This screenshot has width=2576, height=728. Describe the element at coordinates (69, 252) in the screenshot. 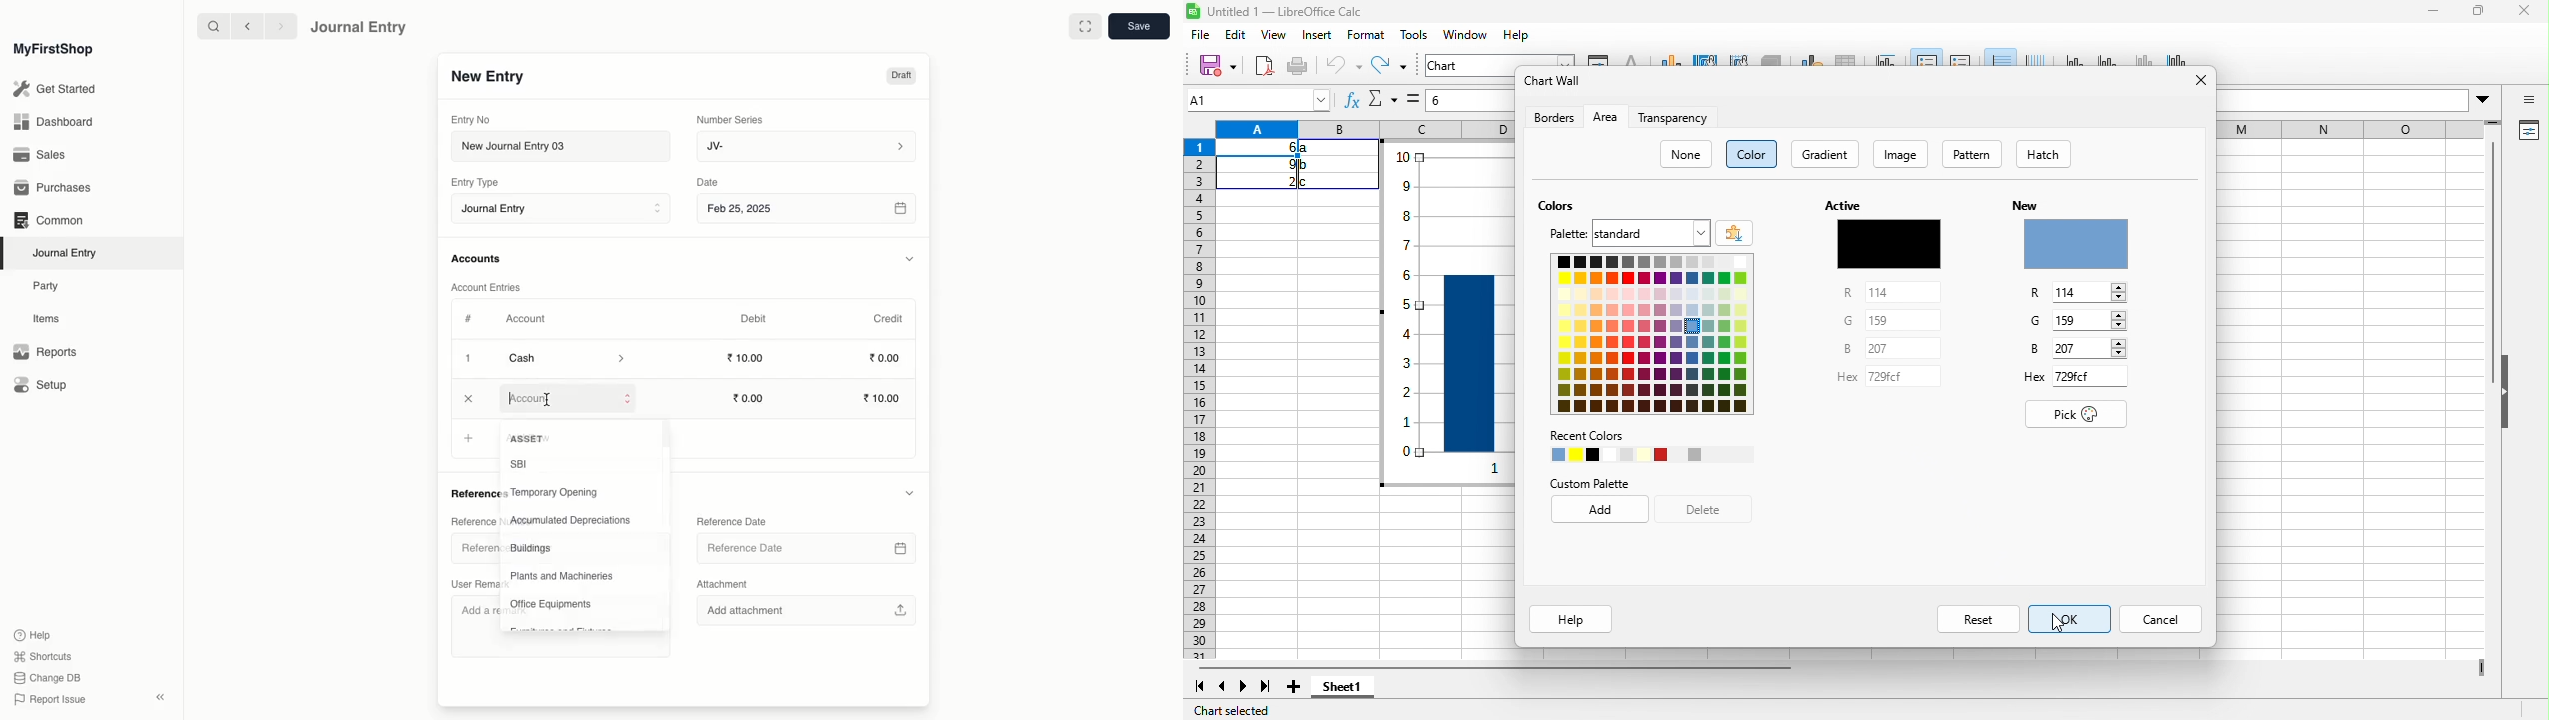

I see `Journal Entry` at that location.